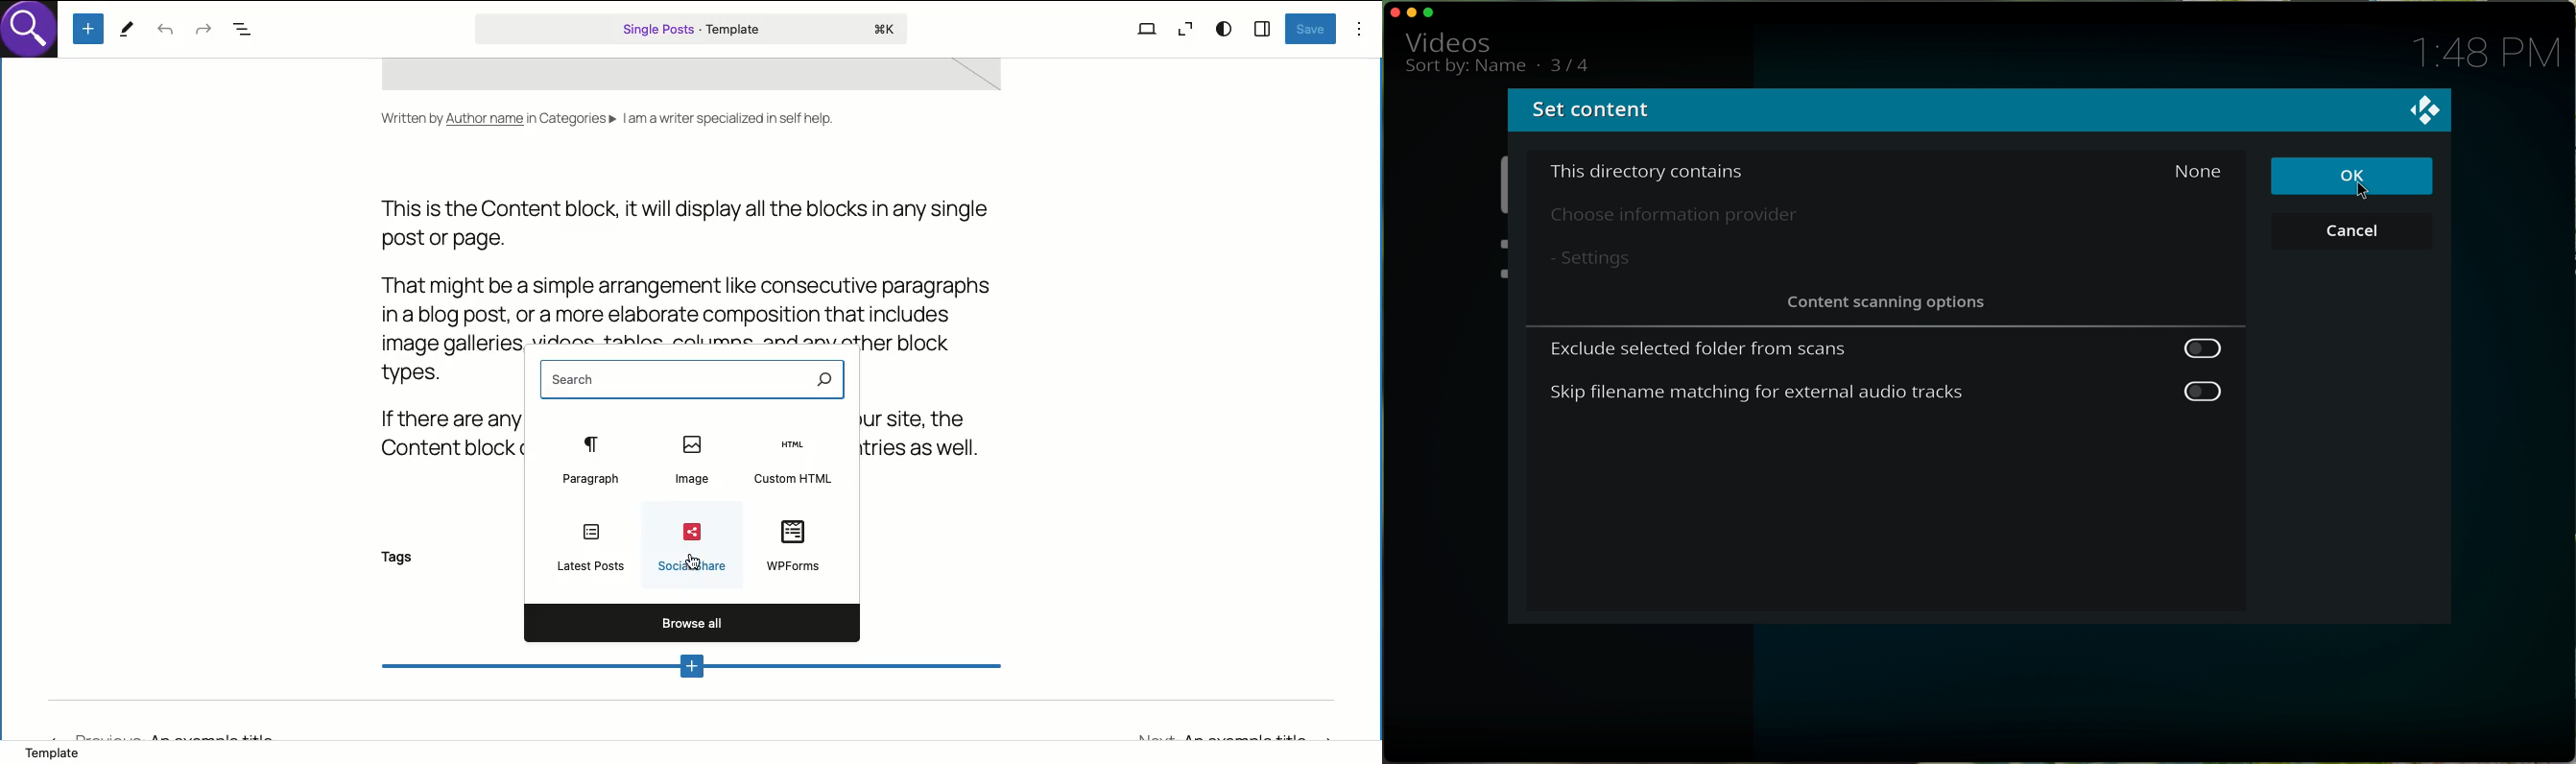 Image resolution: width=2576 pixels, height=784 pixels. Describe the element at coordinates (1591, 109) in the screenshot. I see `set content` at that location.